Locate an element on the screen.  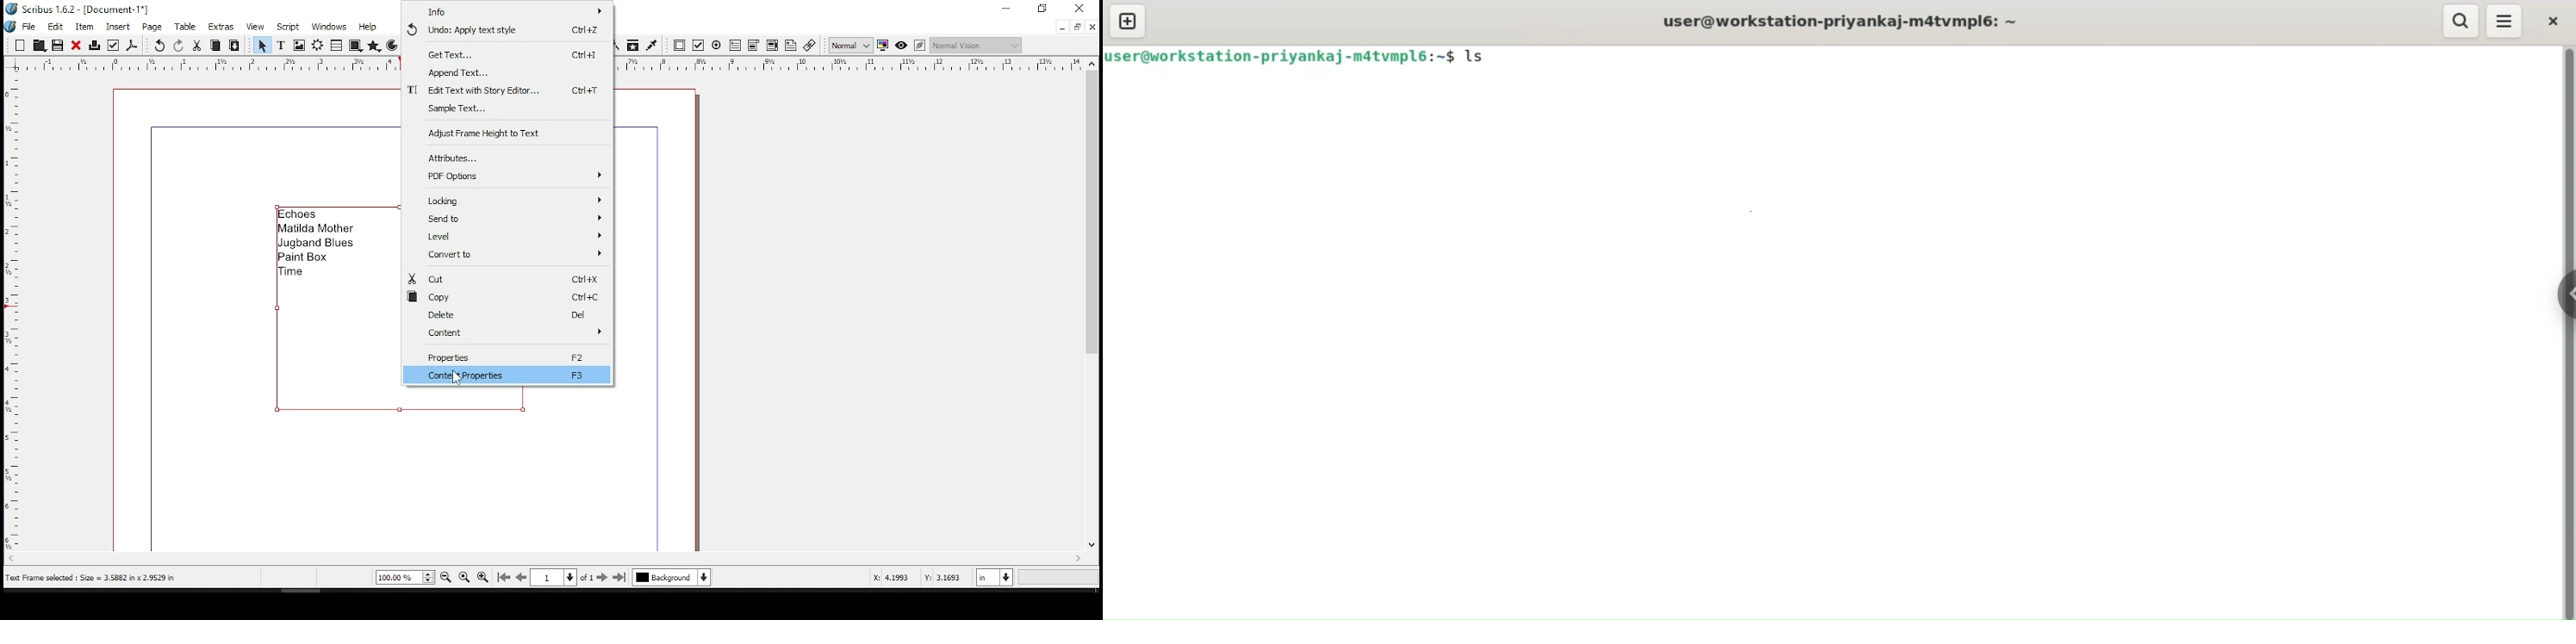
shape is located at coordinates (354, 45).